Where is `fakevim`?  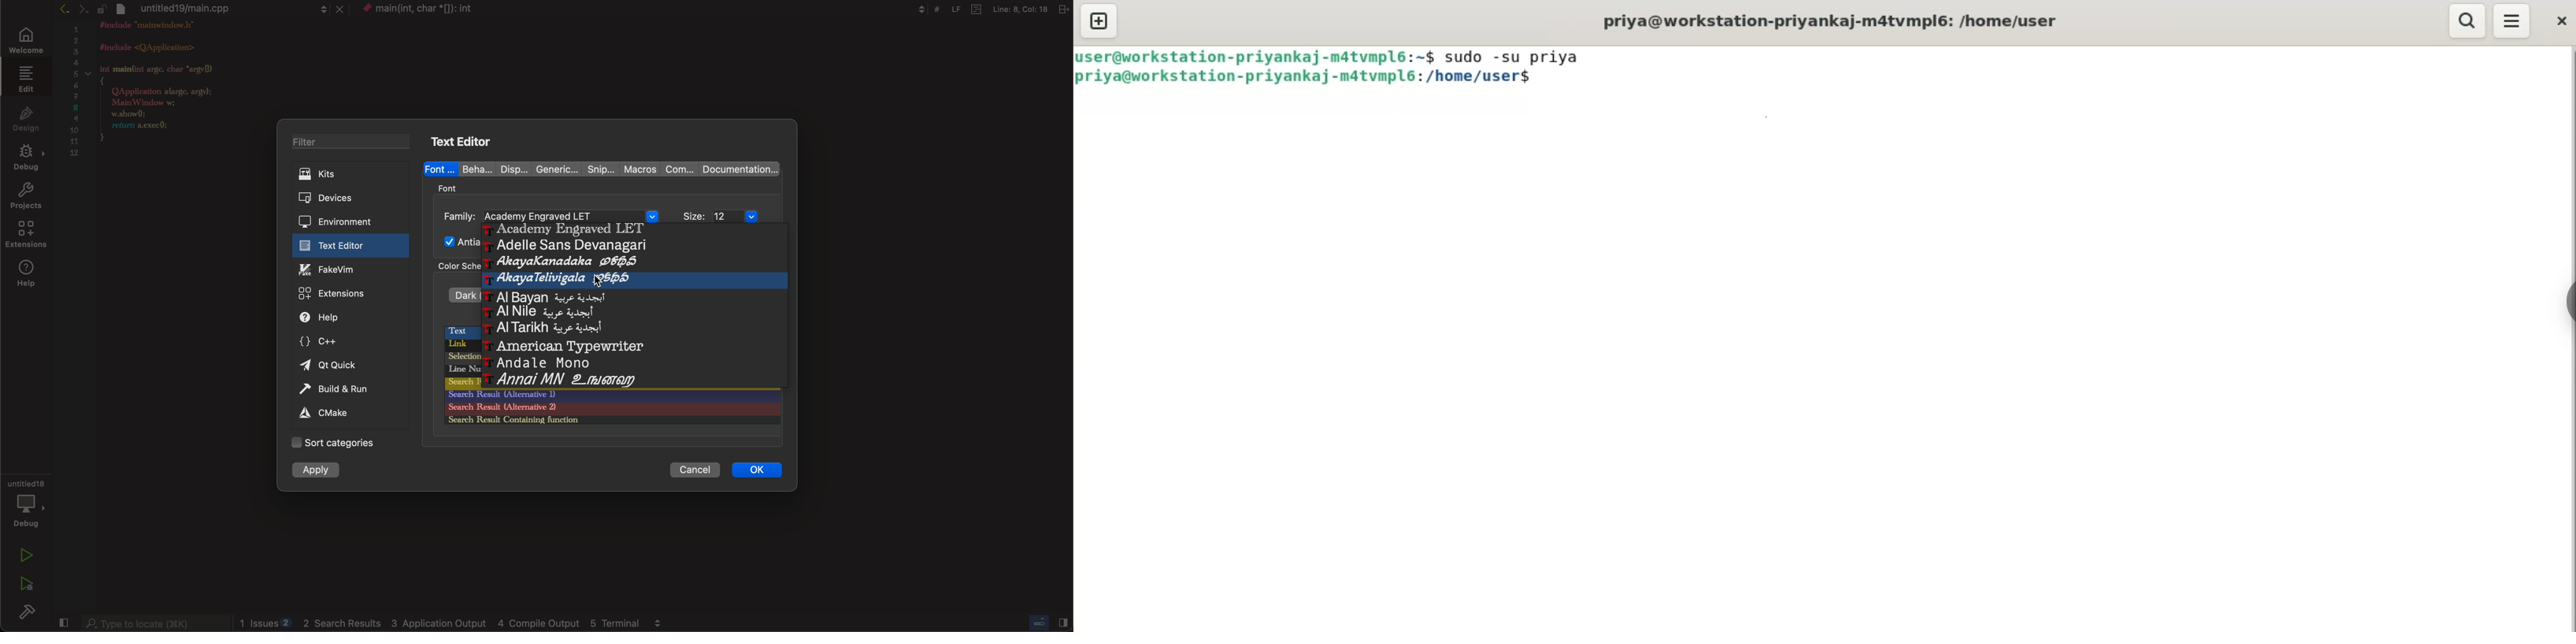 fakevim is located at coordinates (347, 269).